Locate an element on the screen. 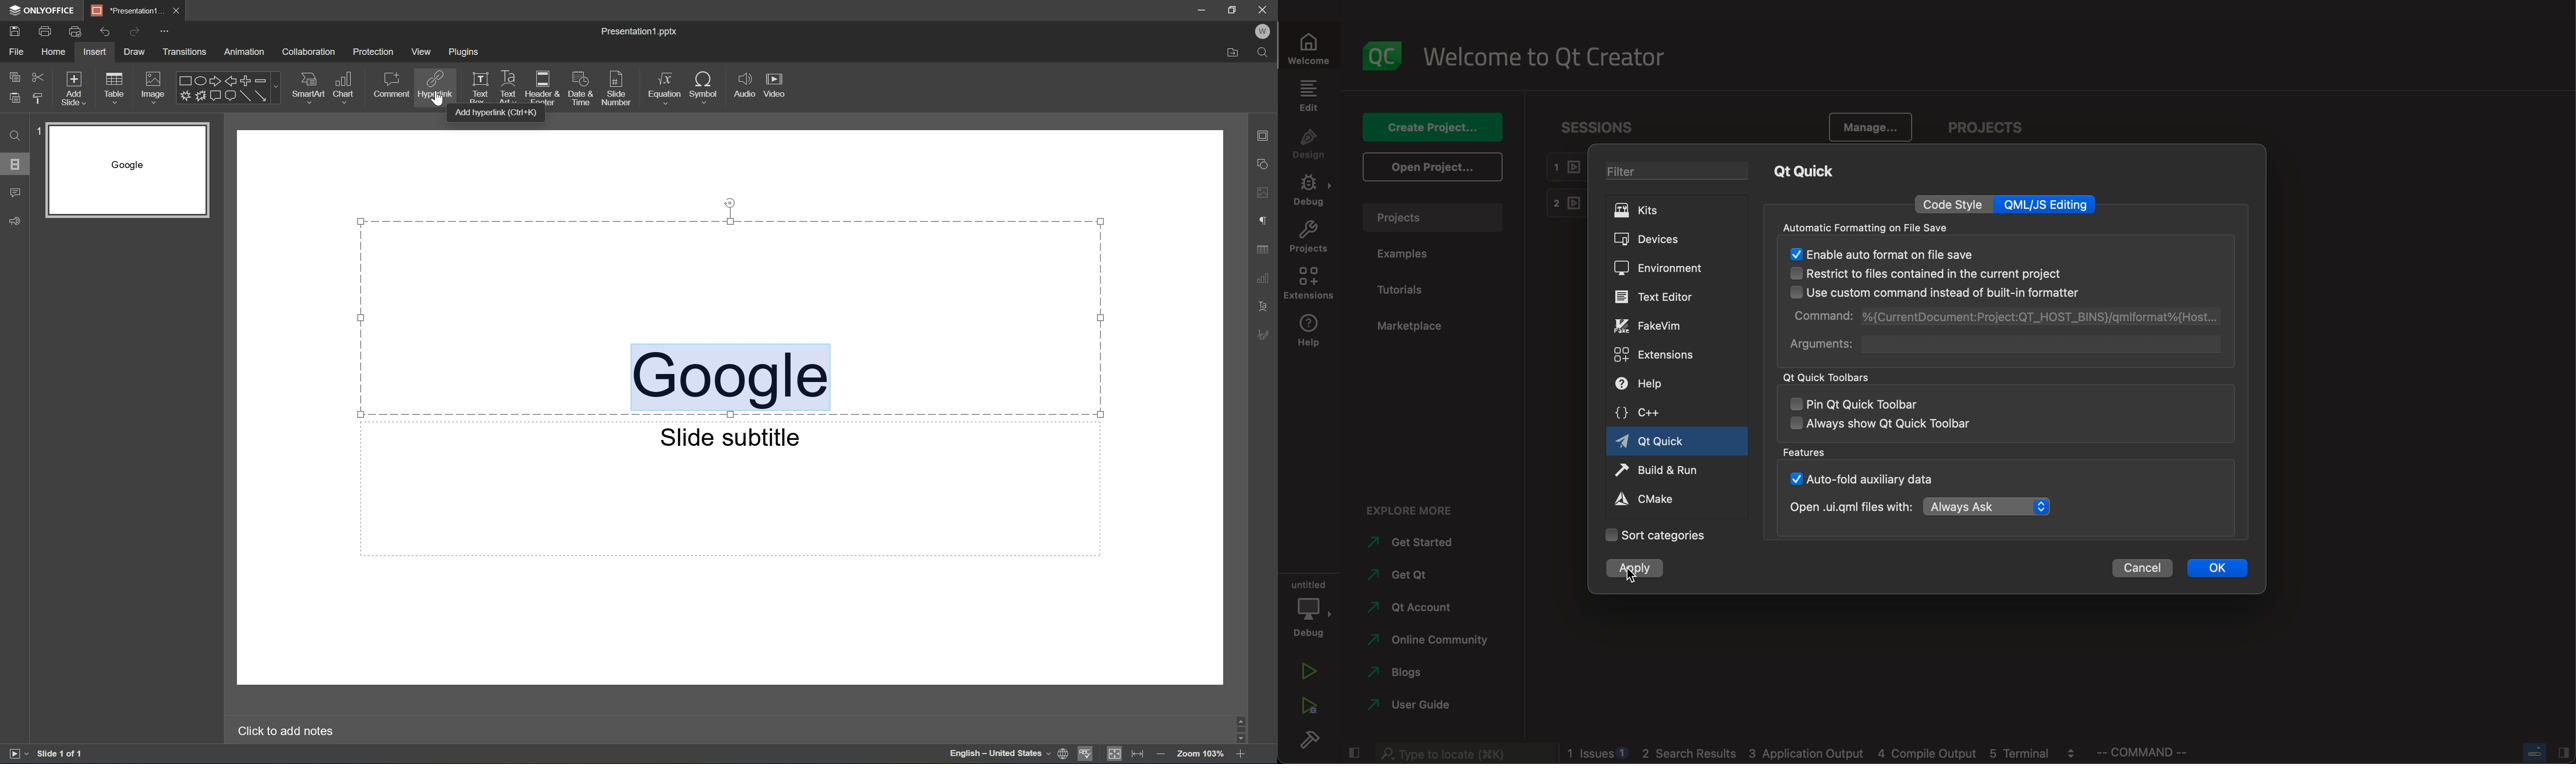  Zoom 103% is located at coordinates (1202, 753).